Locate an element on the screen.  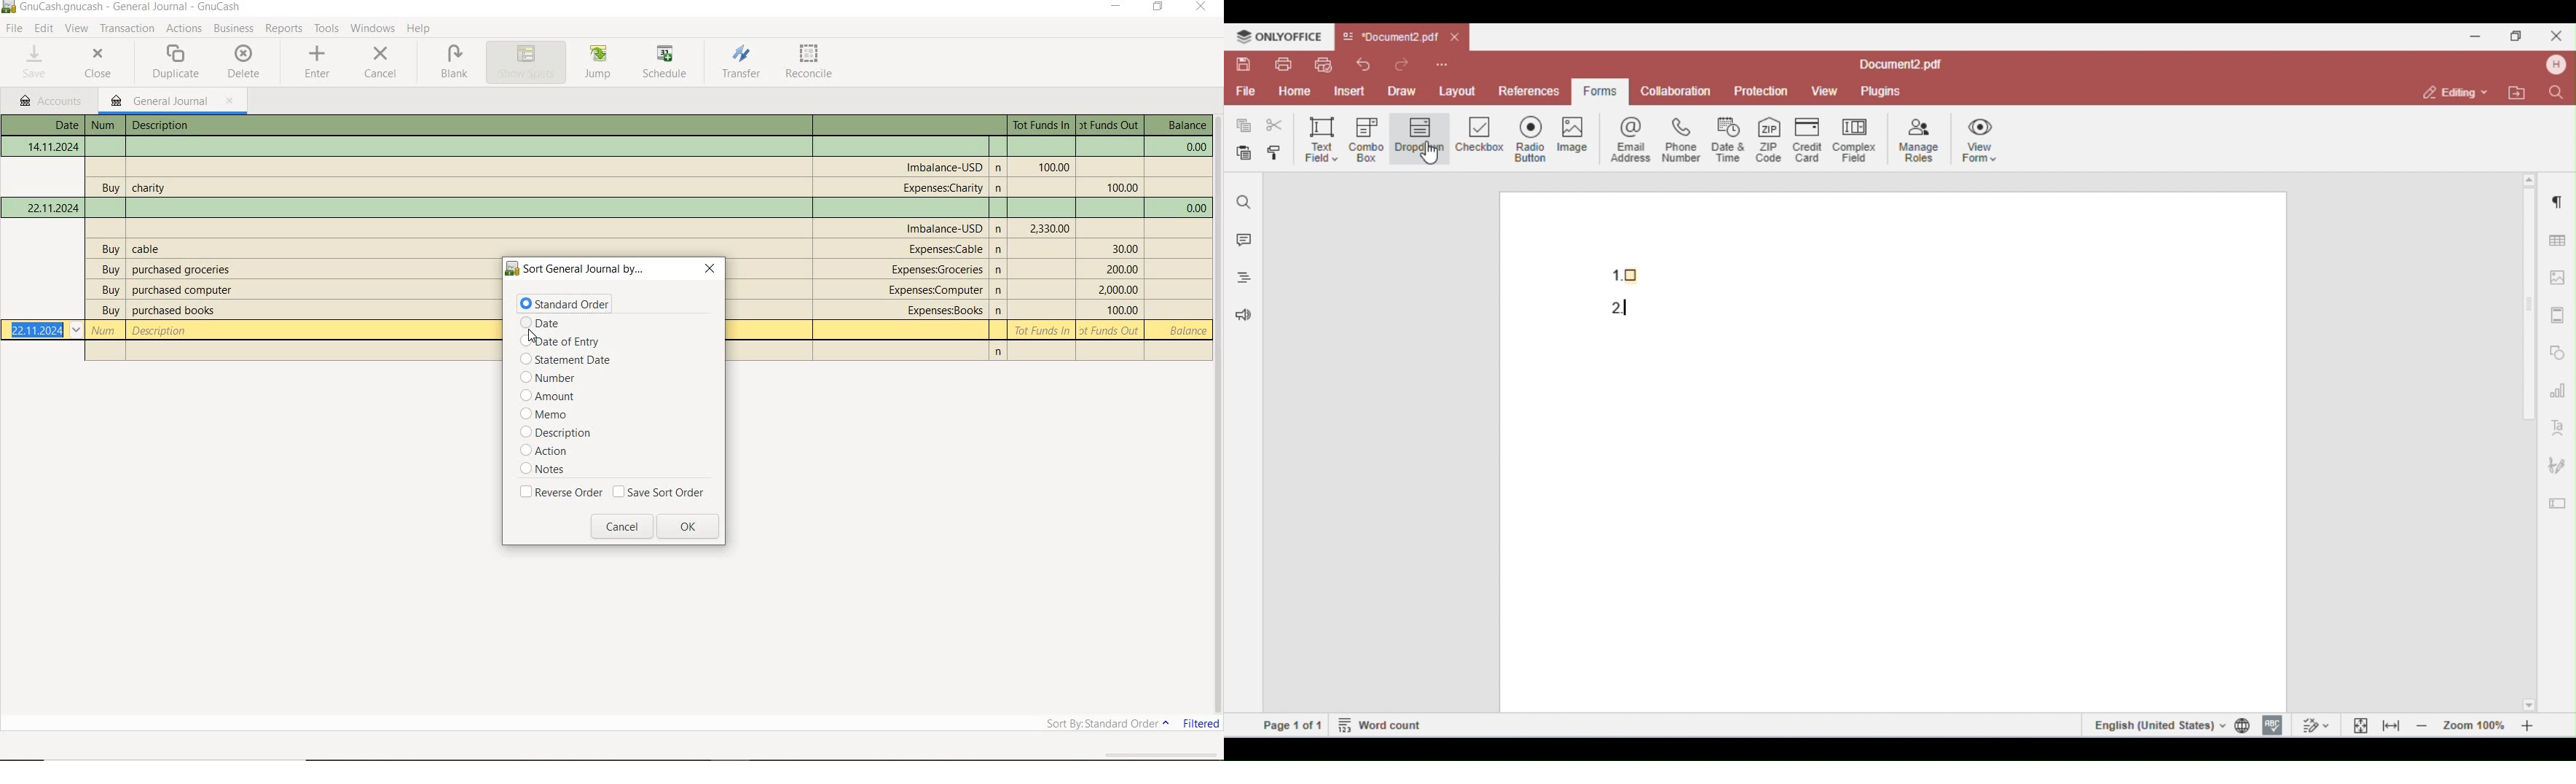
account is located at coordinates (943, 188).